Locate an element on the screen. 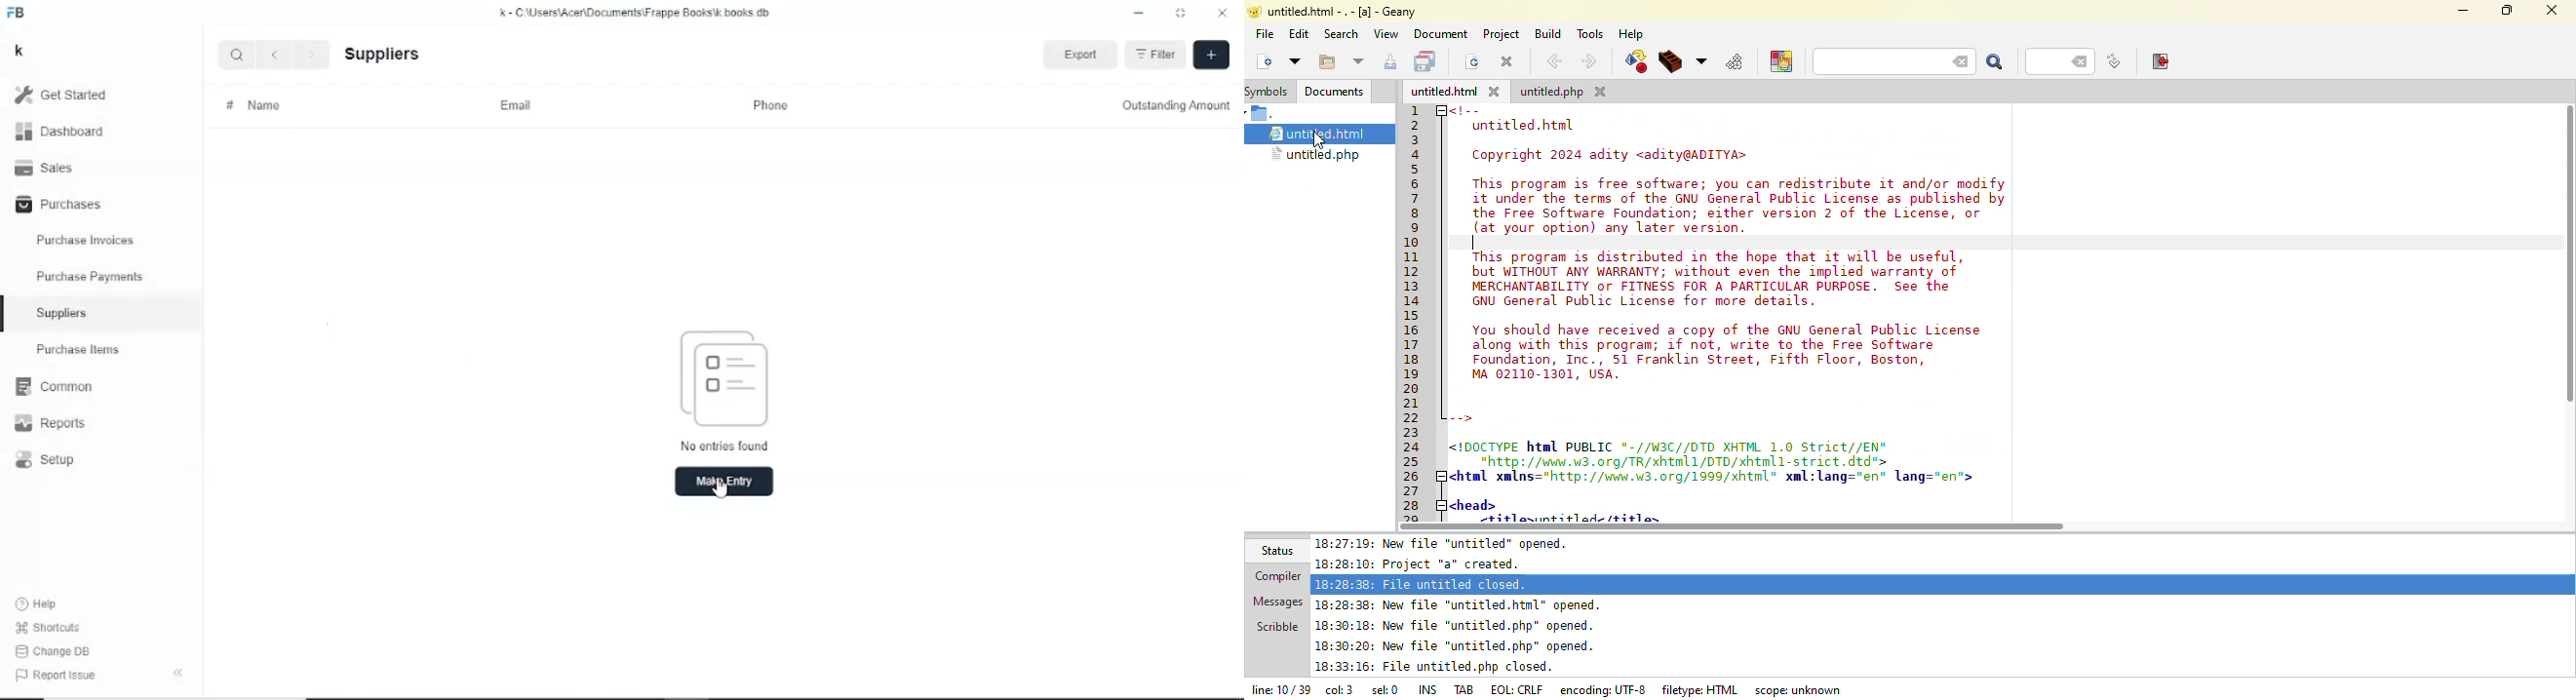 This screenshot has width=2576, height=700. Dashboard is located at coordinates (60, 132).